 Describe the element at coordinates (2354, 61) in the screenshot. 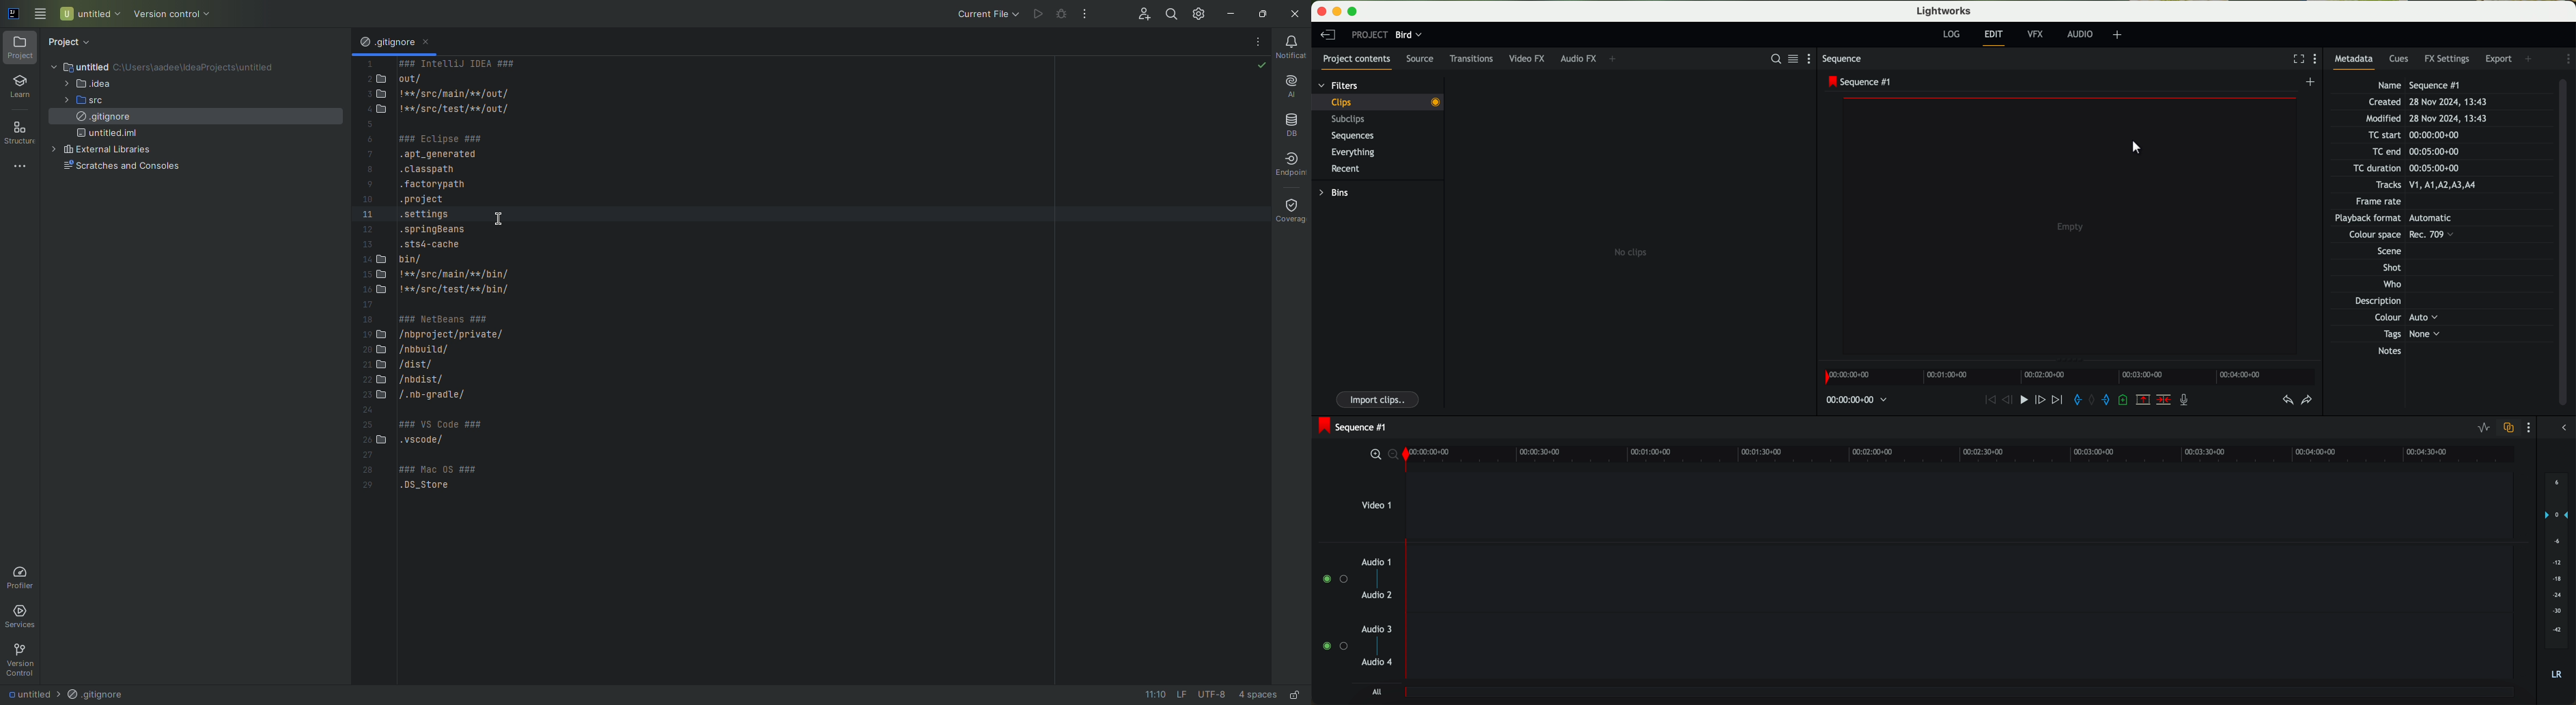

I see `metadata` at that location.